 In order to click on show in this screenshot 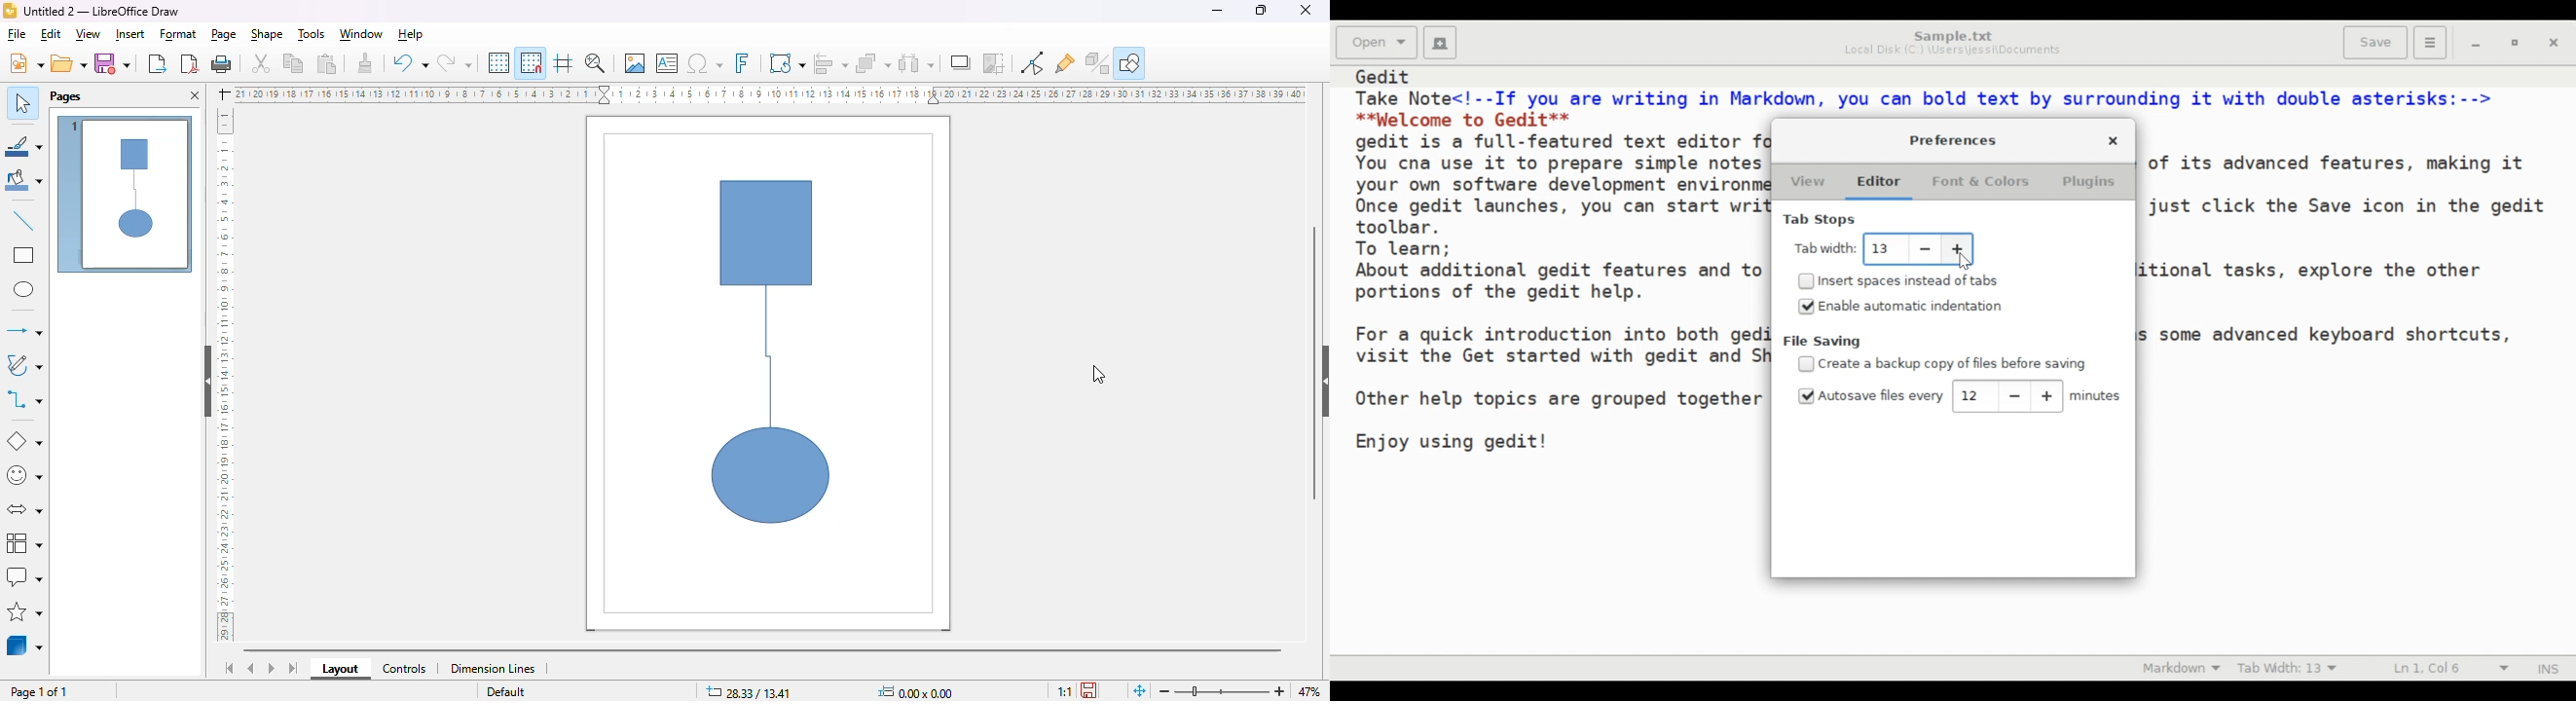, I will do `click(1321, 382)`.